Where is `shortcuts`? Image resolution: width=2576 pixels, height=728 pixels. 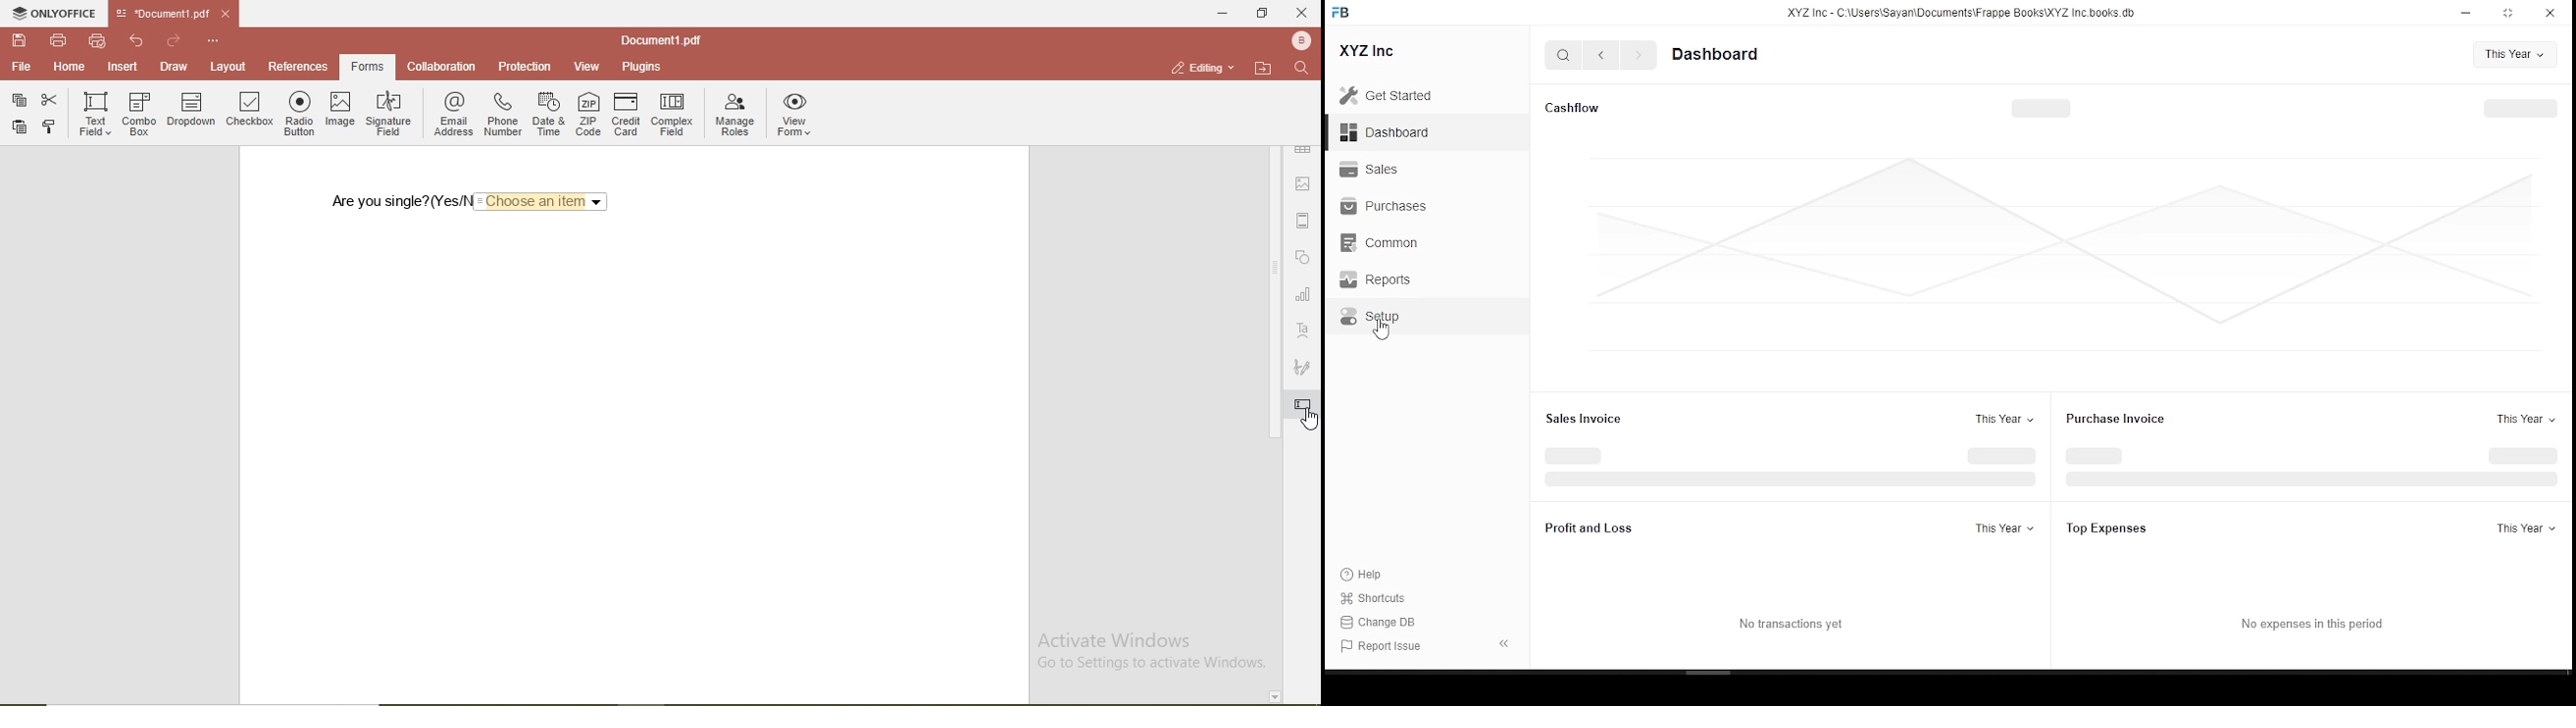 shortcuts is located at coordinates (1378, 599).